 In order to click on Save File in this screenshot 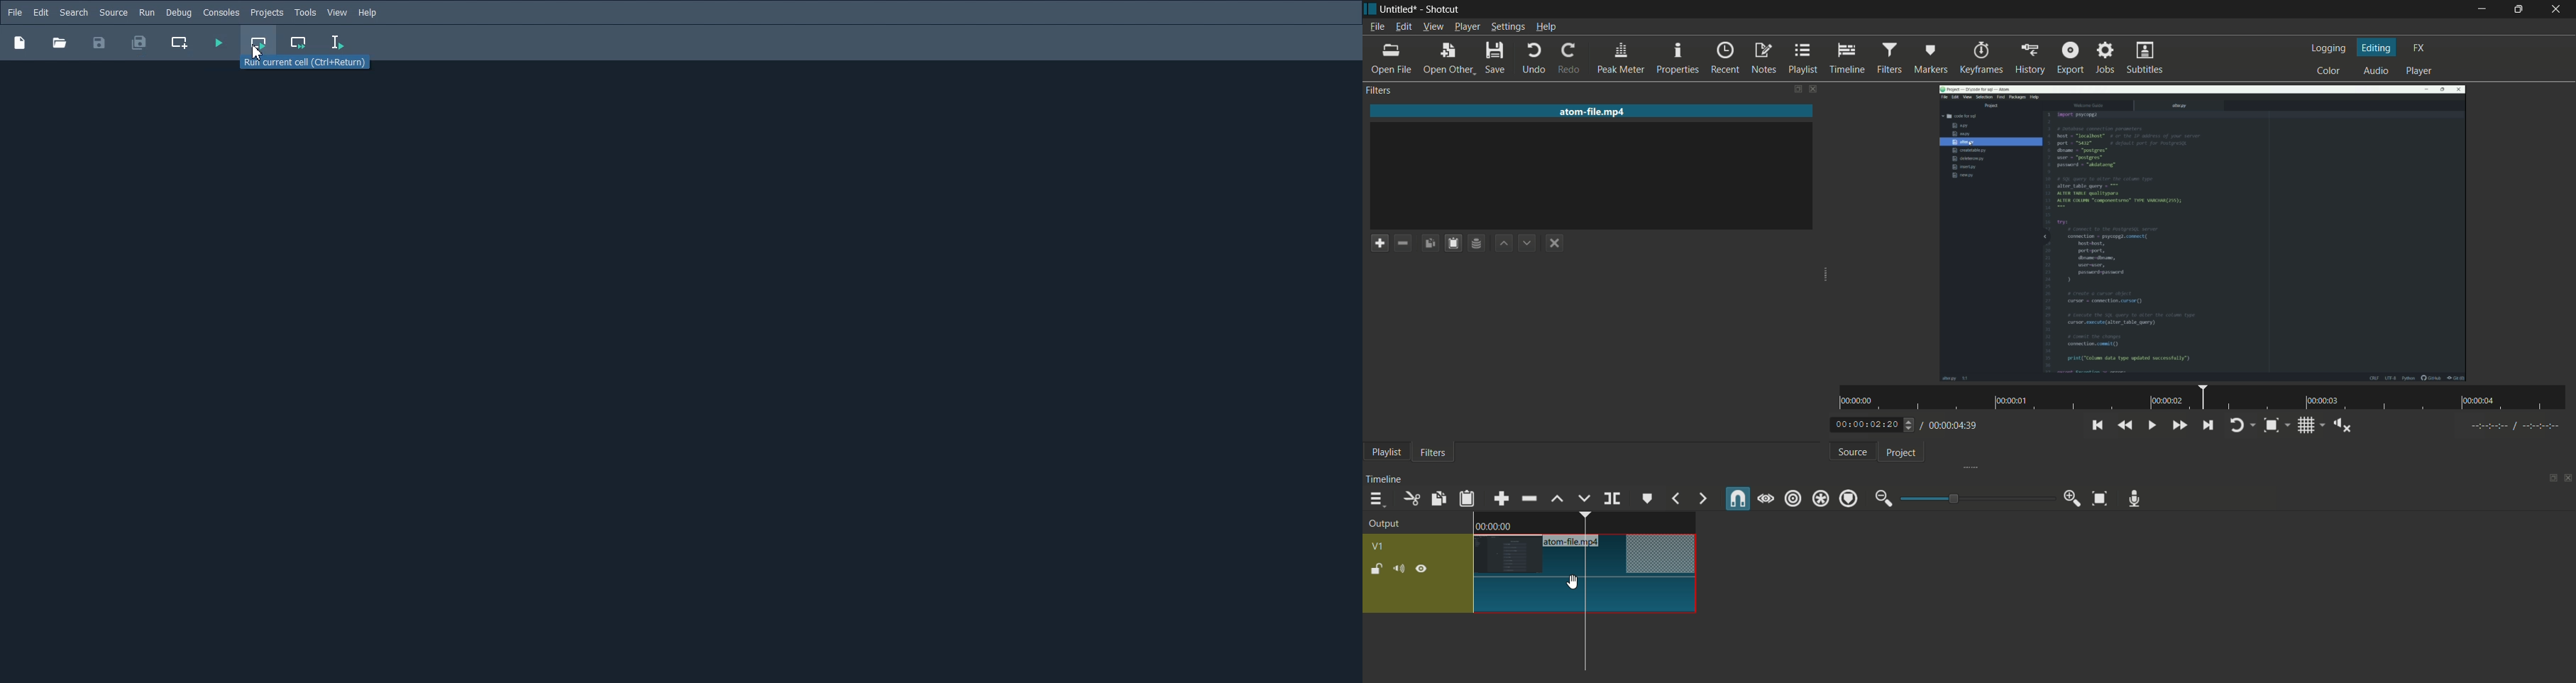, I will do `click(99, 43)`.